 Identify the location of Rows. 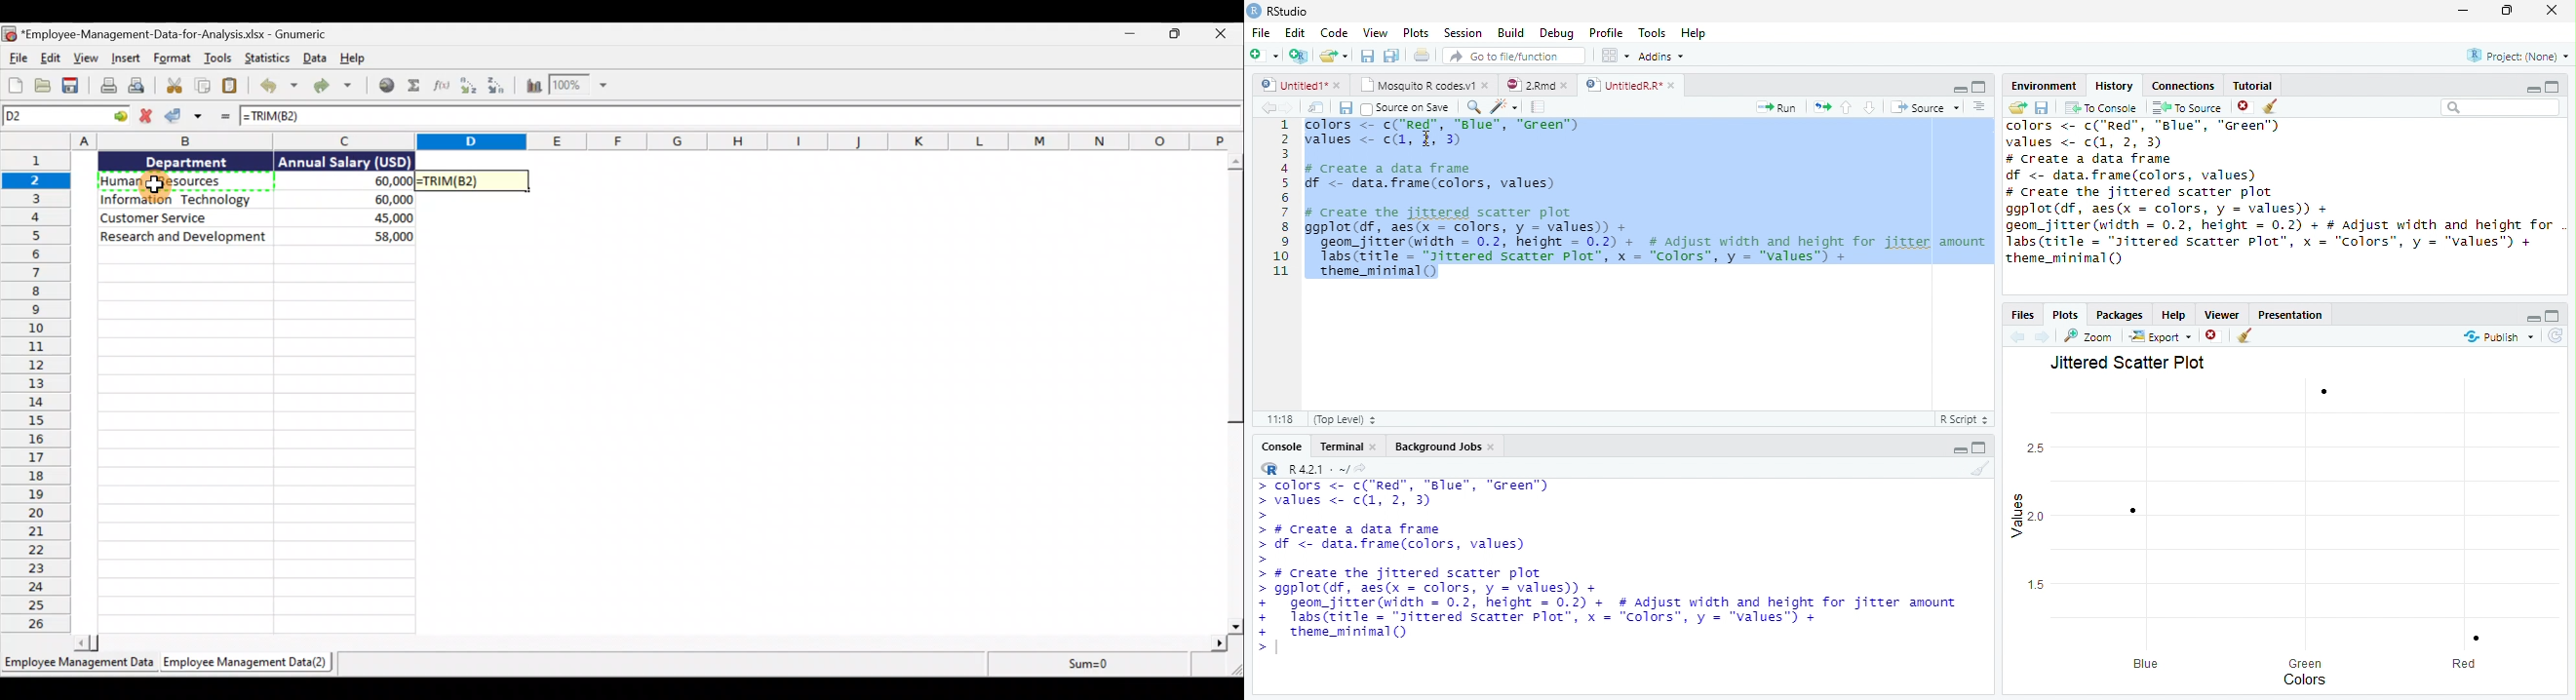
(35, 392).